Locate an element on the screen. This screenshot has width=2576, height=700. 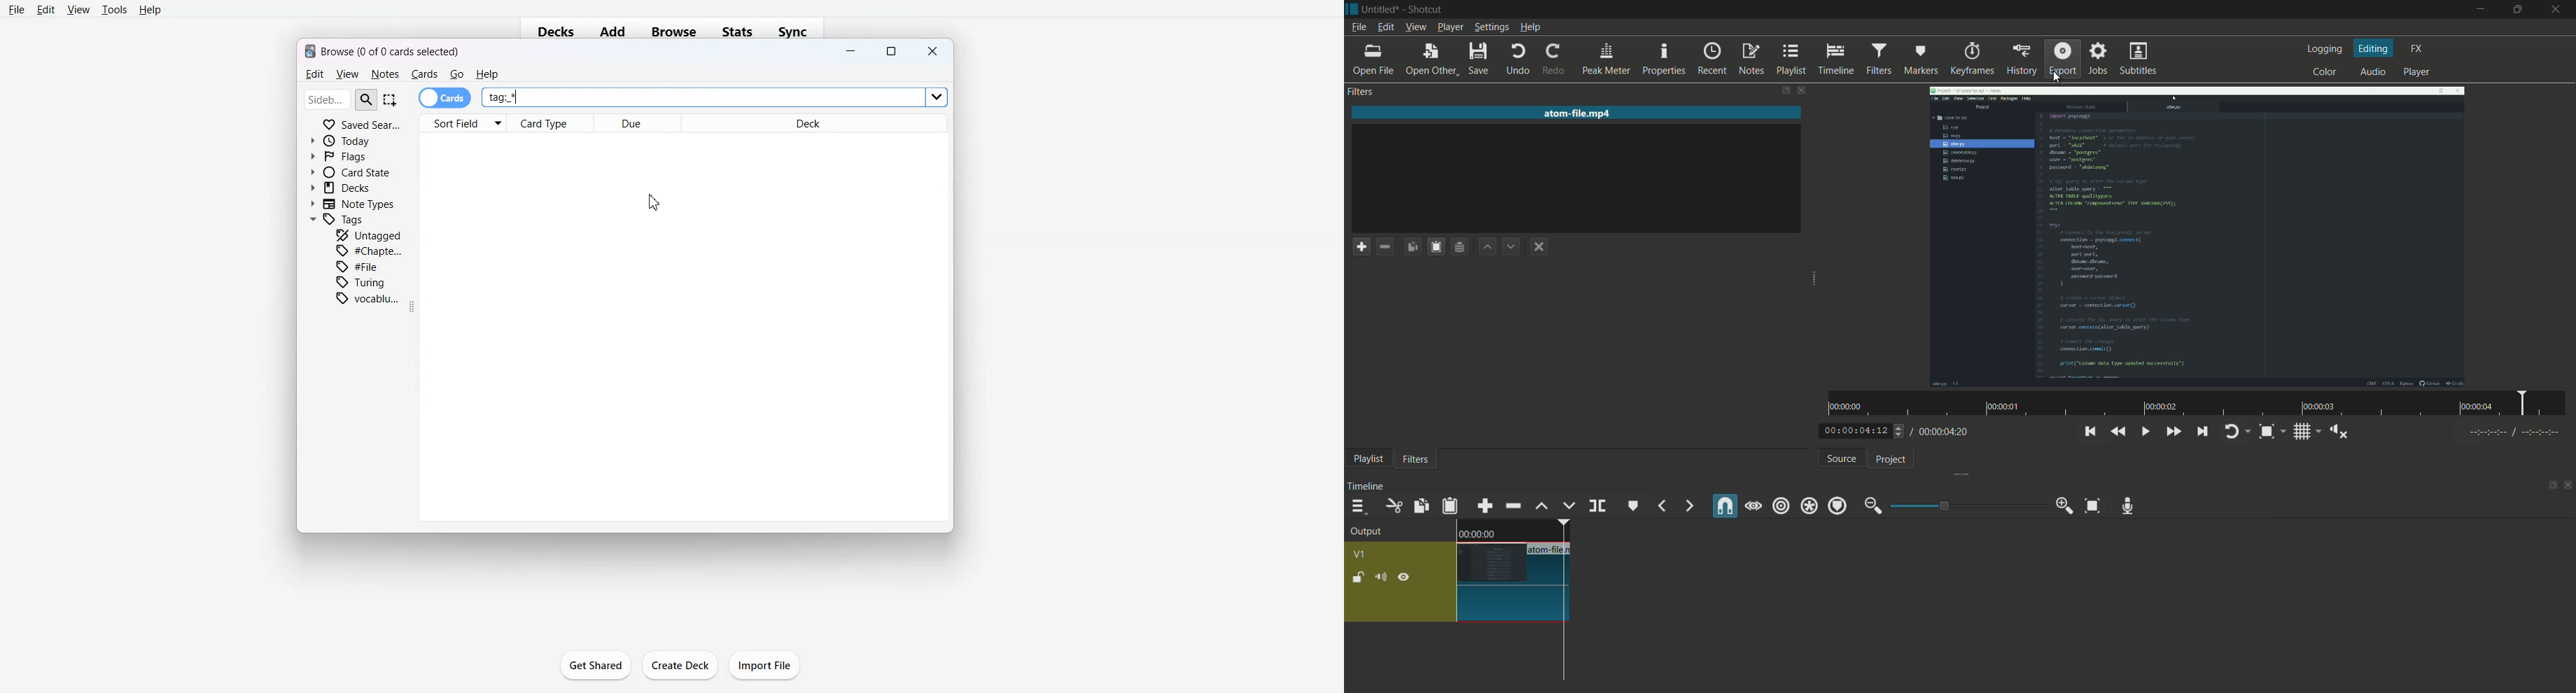
record audio is located at coordinates (2129, 506).